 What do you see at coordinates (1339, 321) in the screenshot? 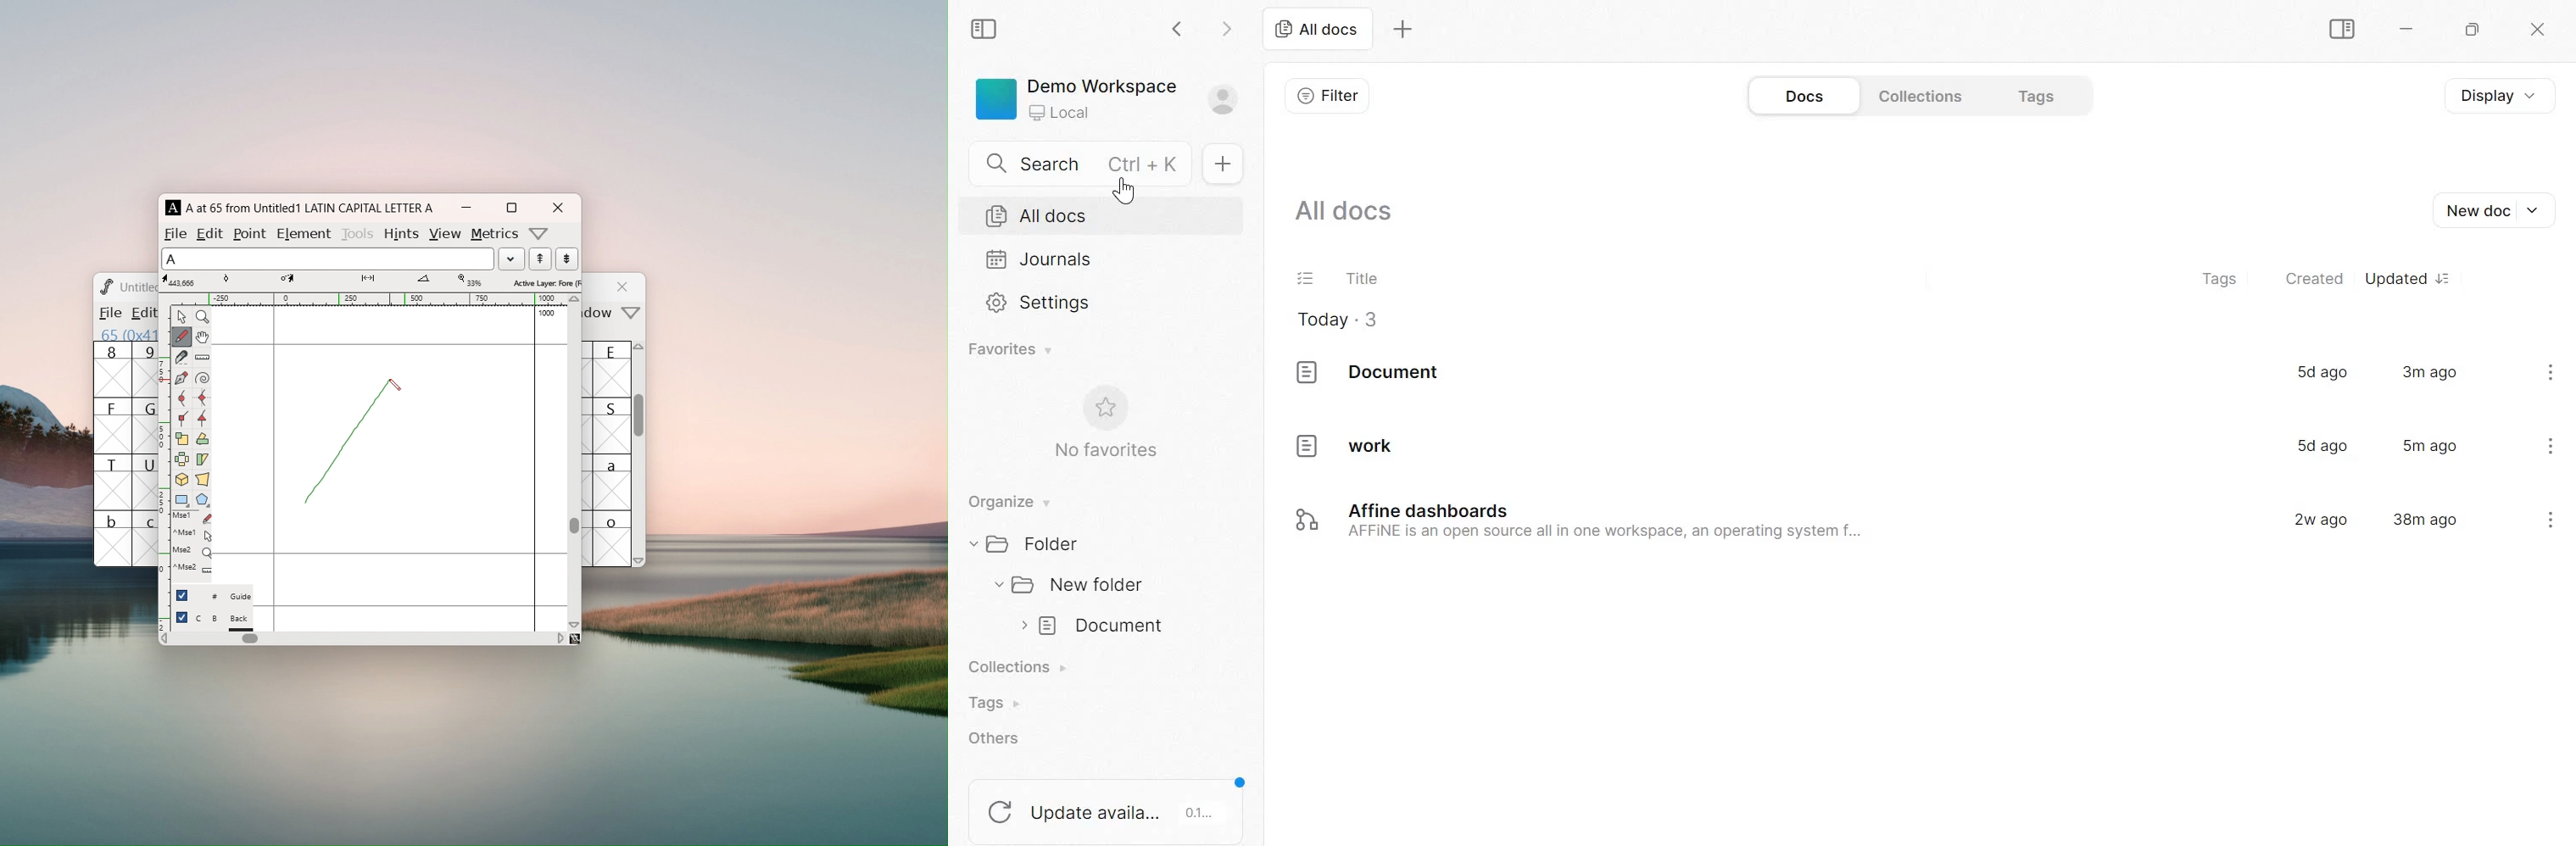
I see `Today . 3` at bounding box center [1339, 321].